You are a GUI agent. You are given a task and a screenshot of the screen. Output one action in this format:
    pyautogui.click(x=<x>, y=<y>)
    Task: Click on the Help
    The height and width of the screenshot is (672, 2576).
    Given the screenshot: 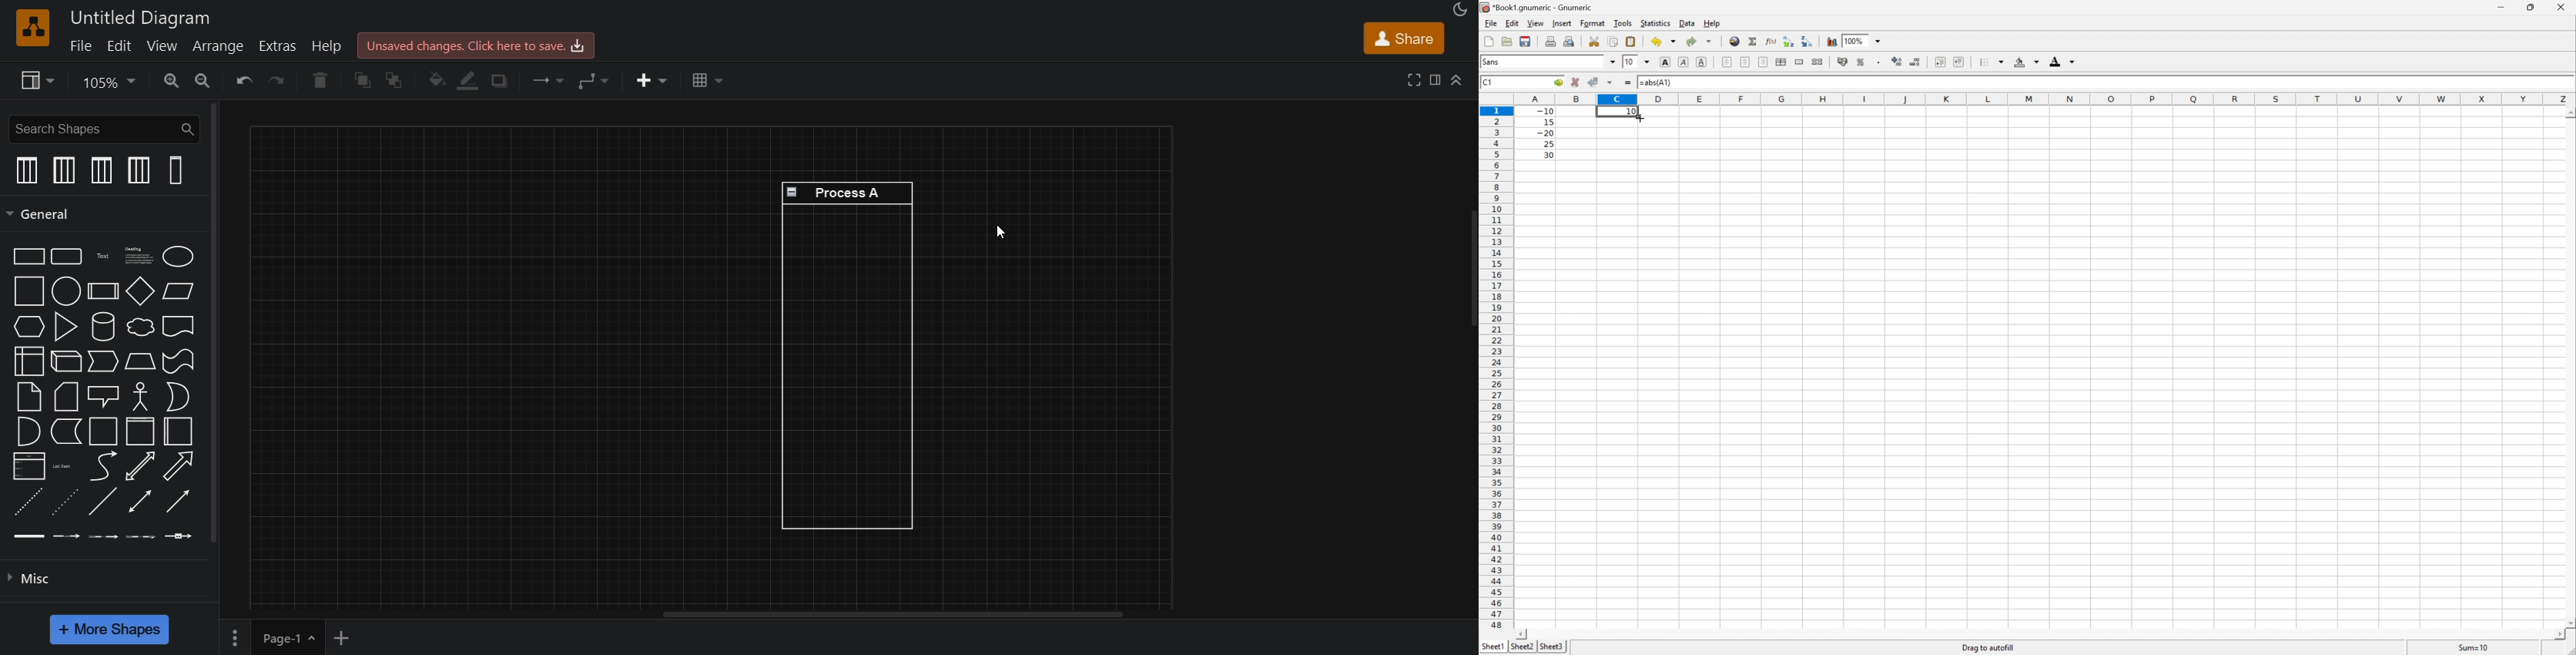 What is the action you would take?
    pyautogui.click(x=1712, y=24)
    